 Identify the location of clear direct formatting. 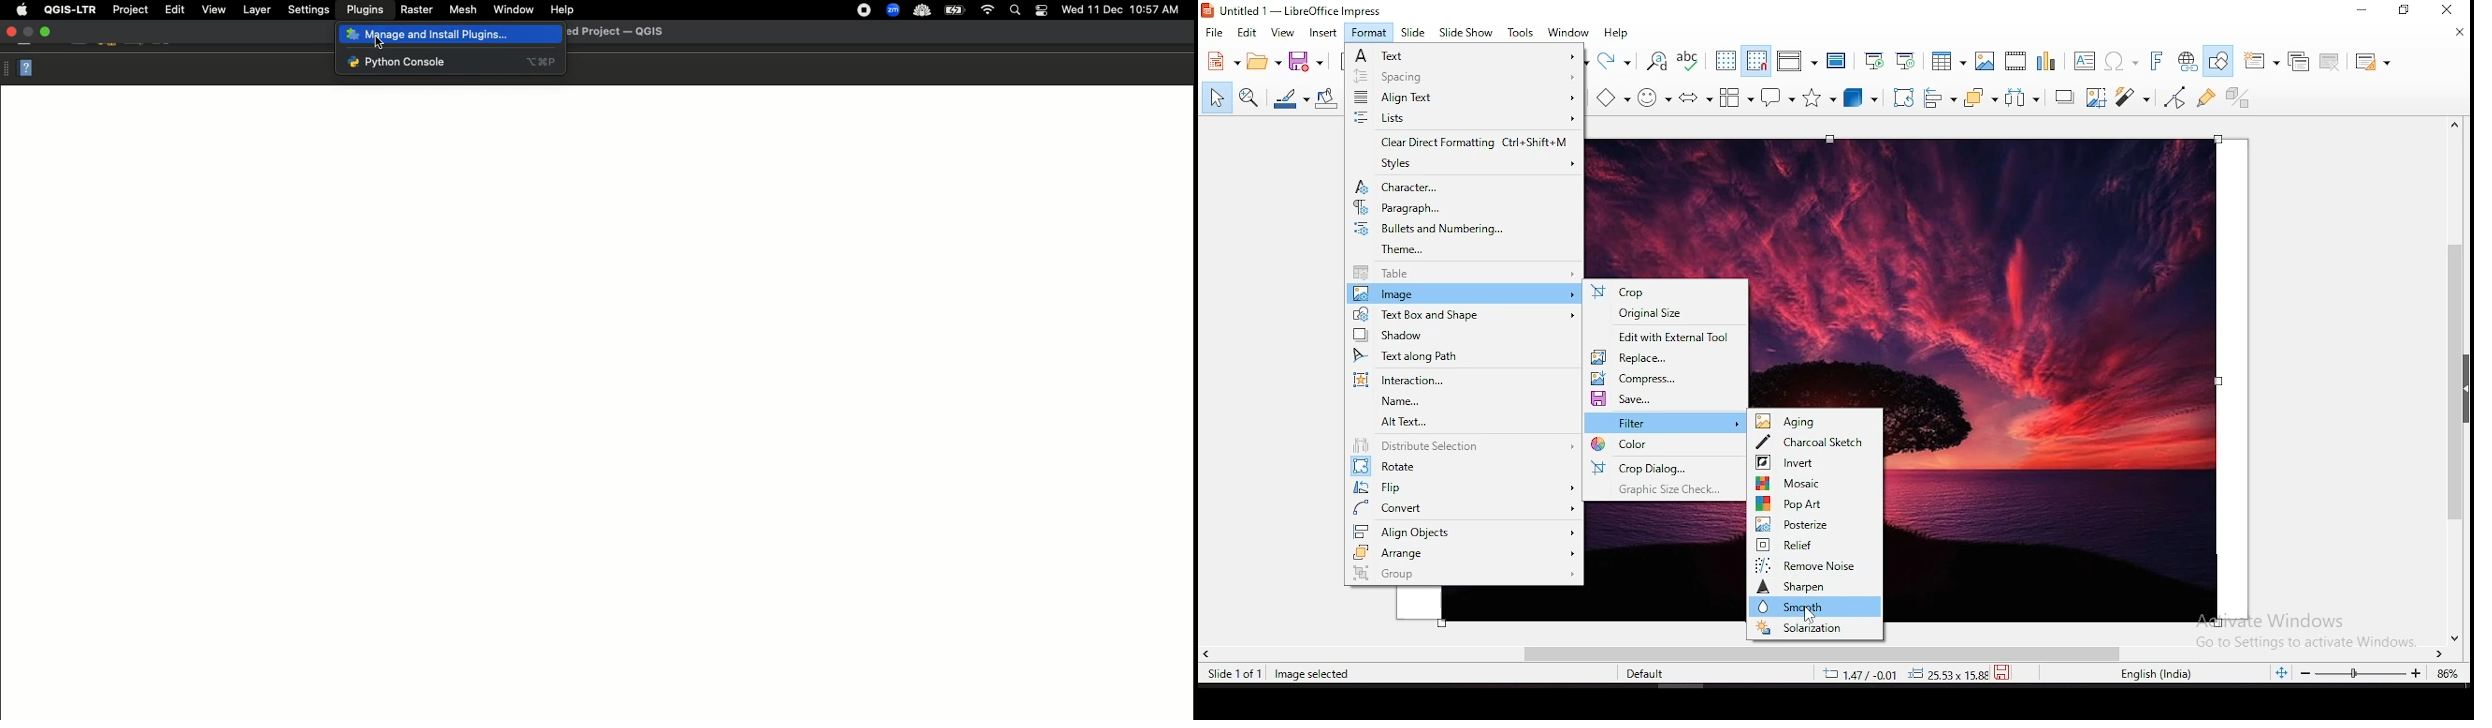
(1462, 143).